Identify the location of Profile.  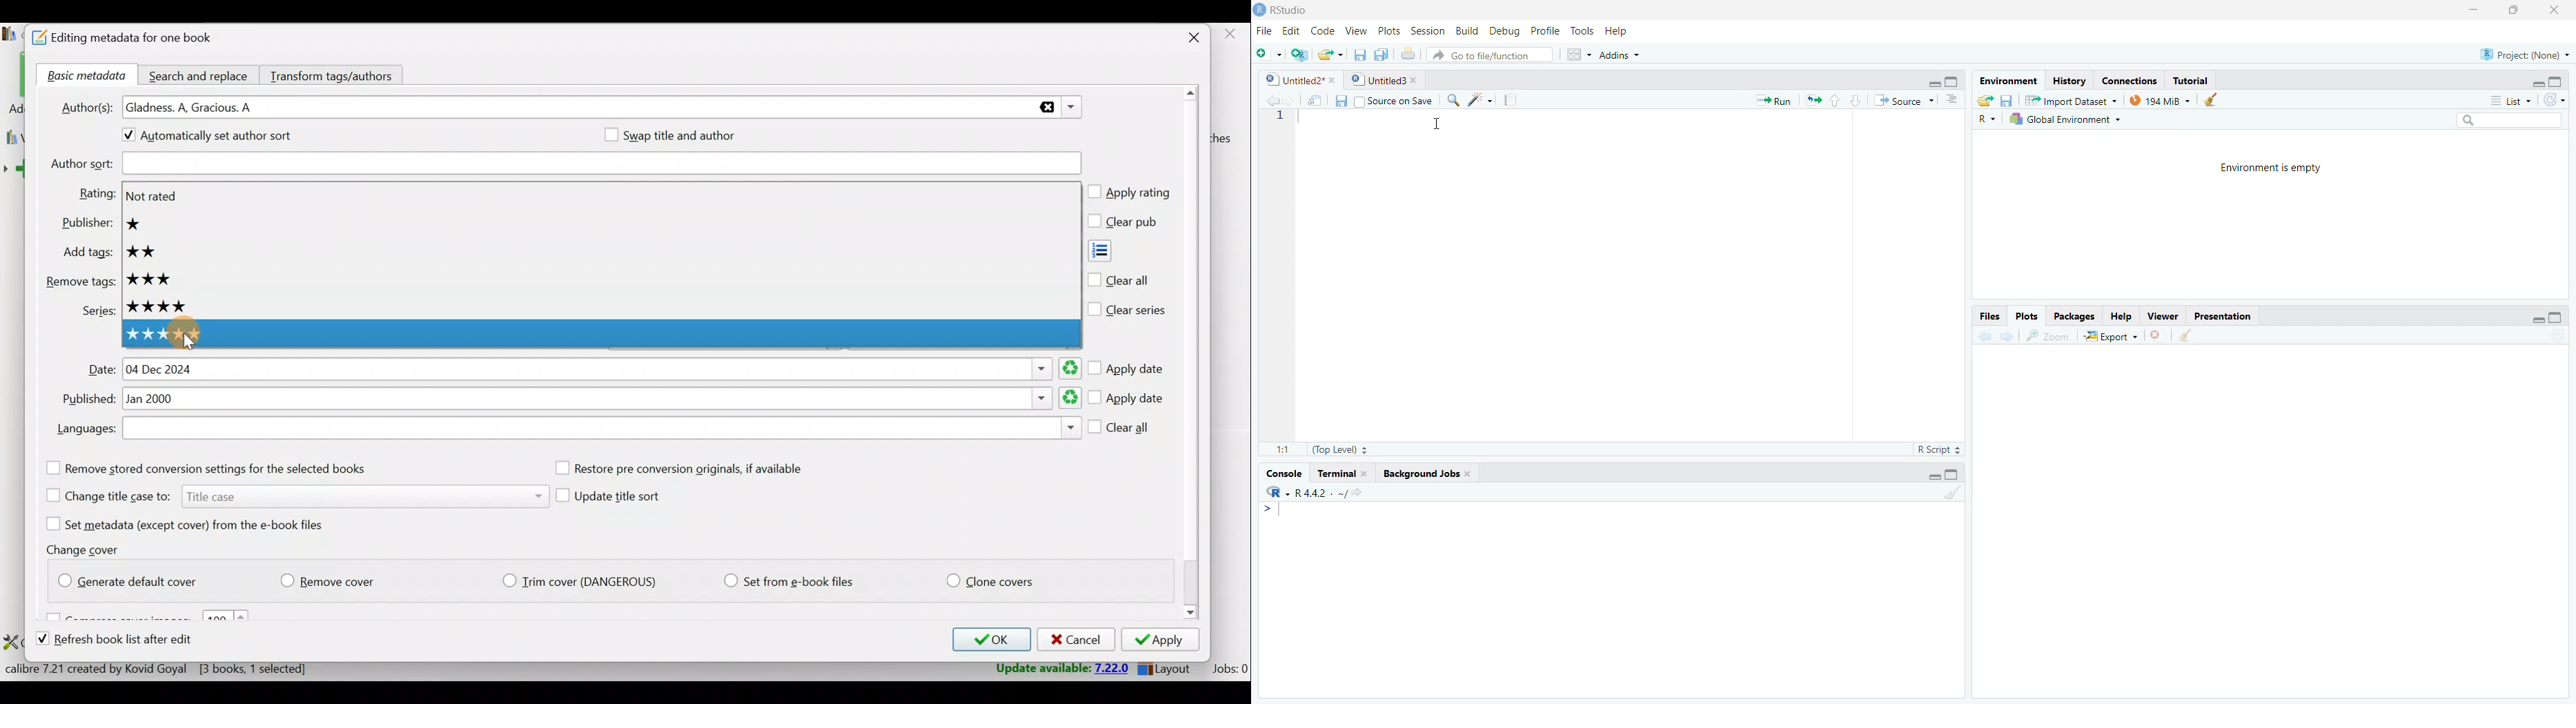
(1545, 30).